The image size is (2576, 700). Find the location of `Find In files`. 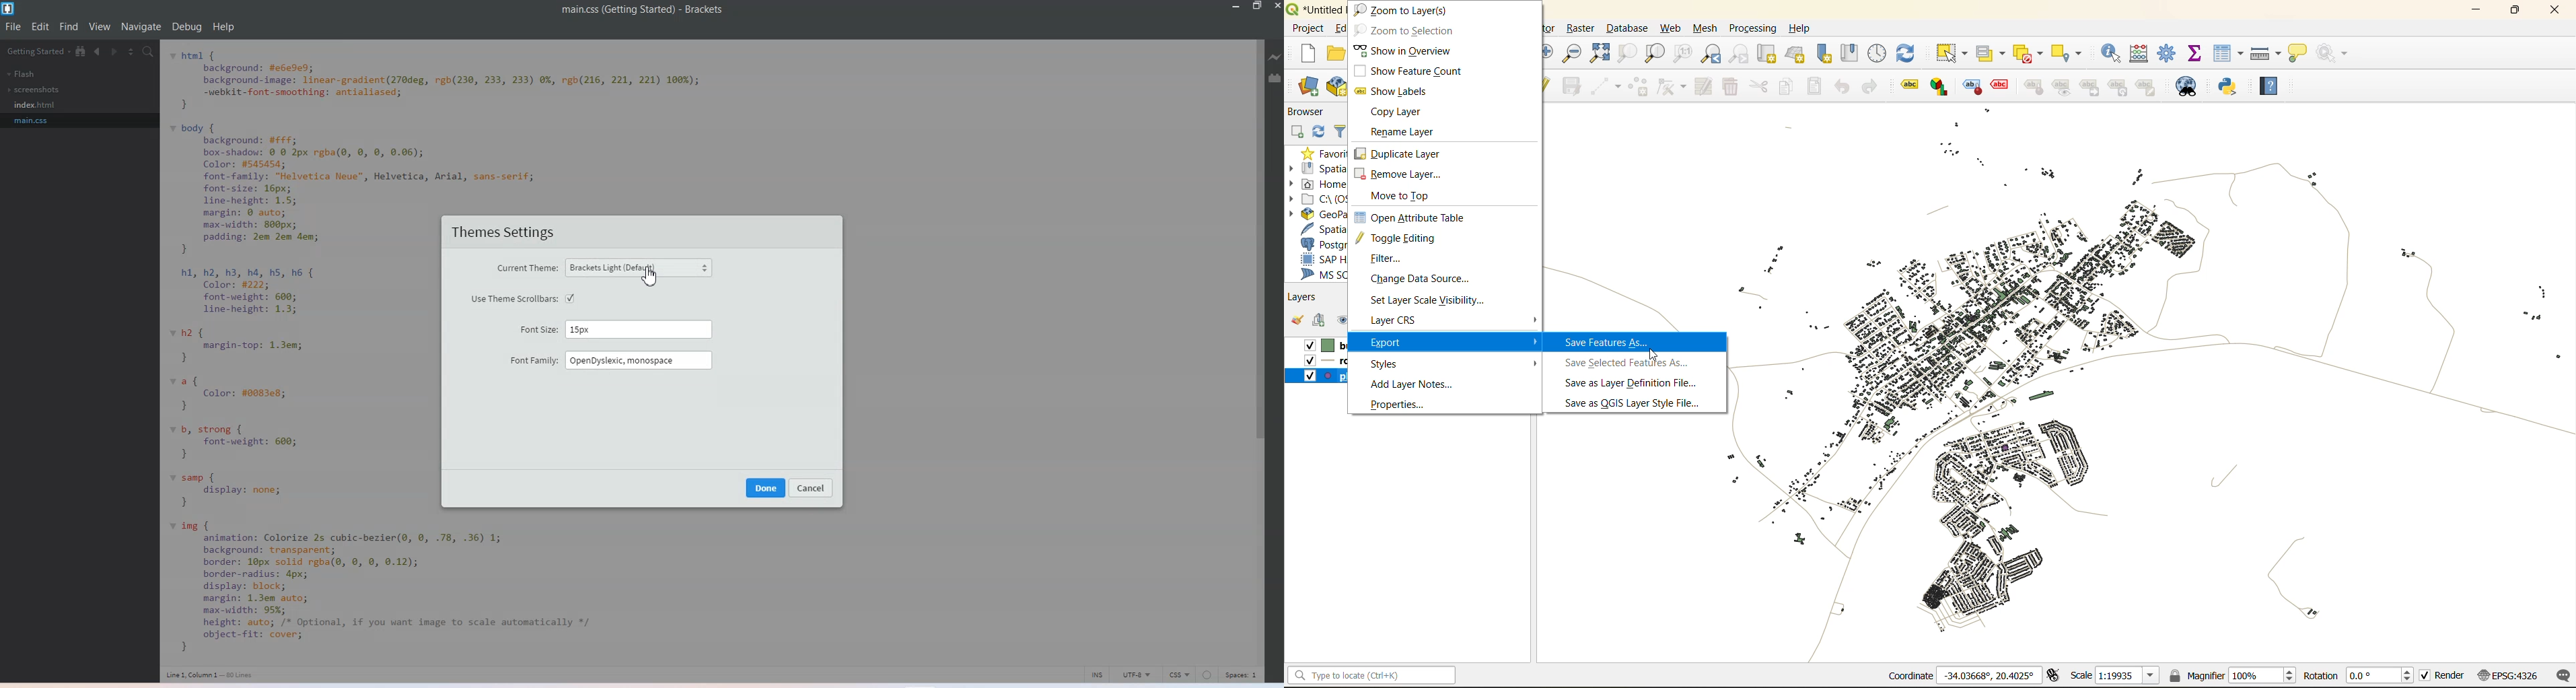

Find In files is located at coordinates (150, 51).